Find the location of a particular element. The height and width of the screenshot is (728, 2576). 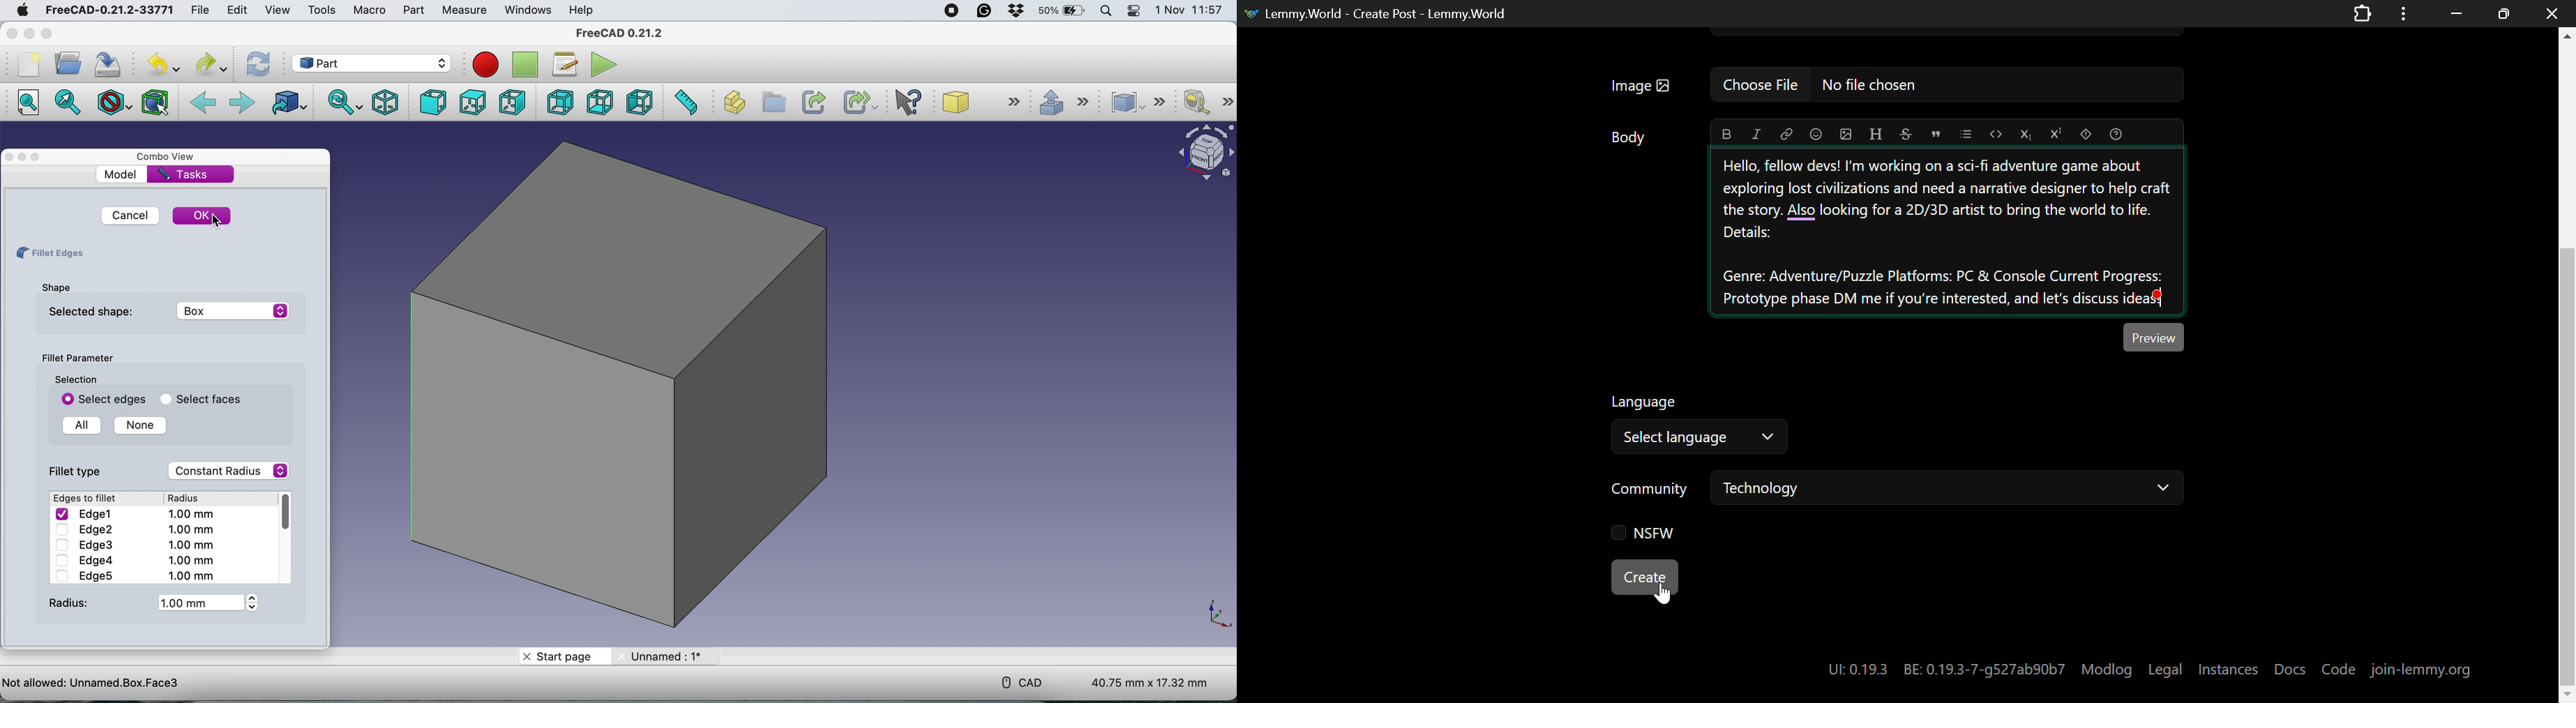

formatting help is located at coordinates (2116, 133).